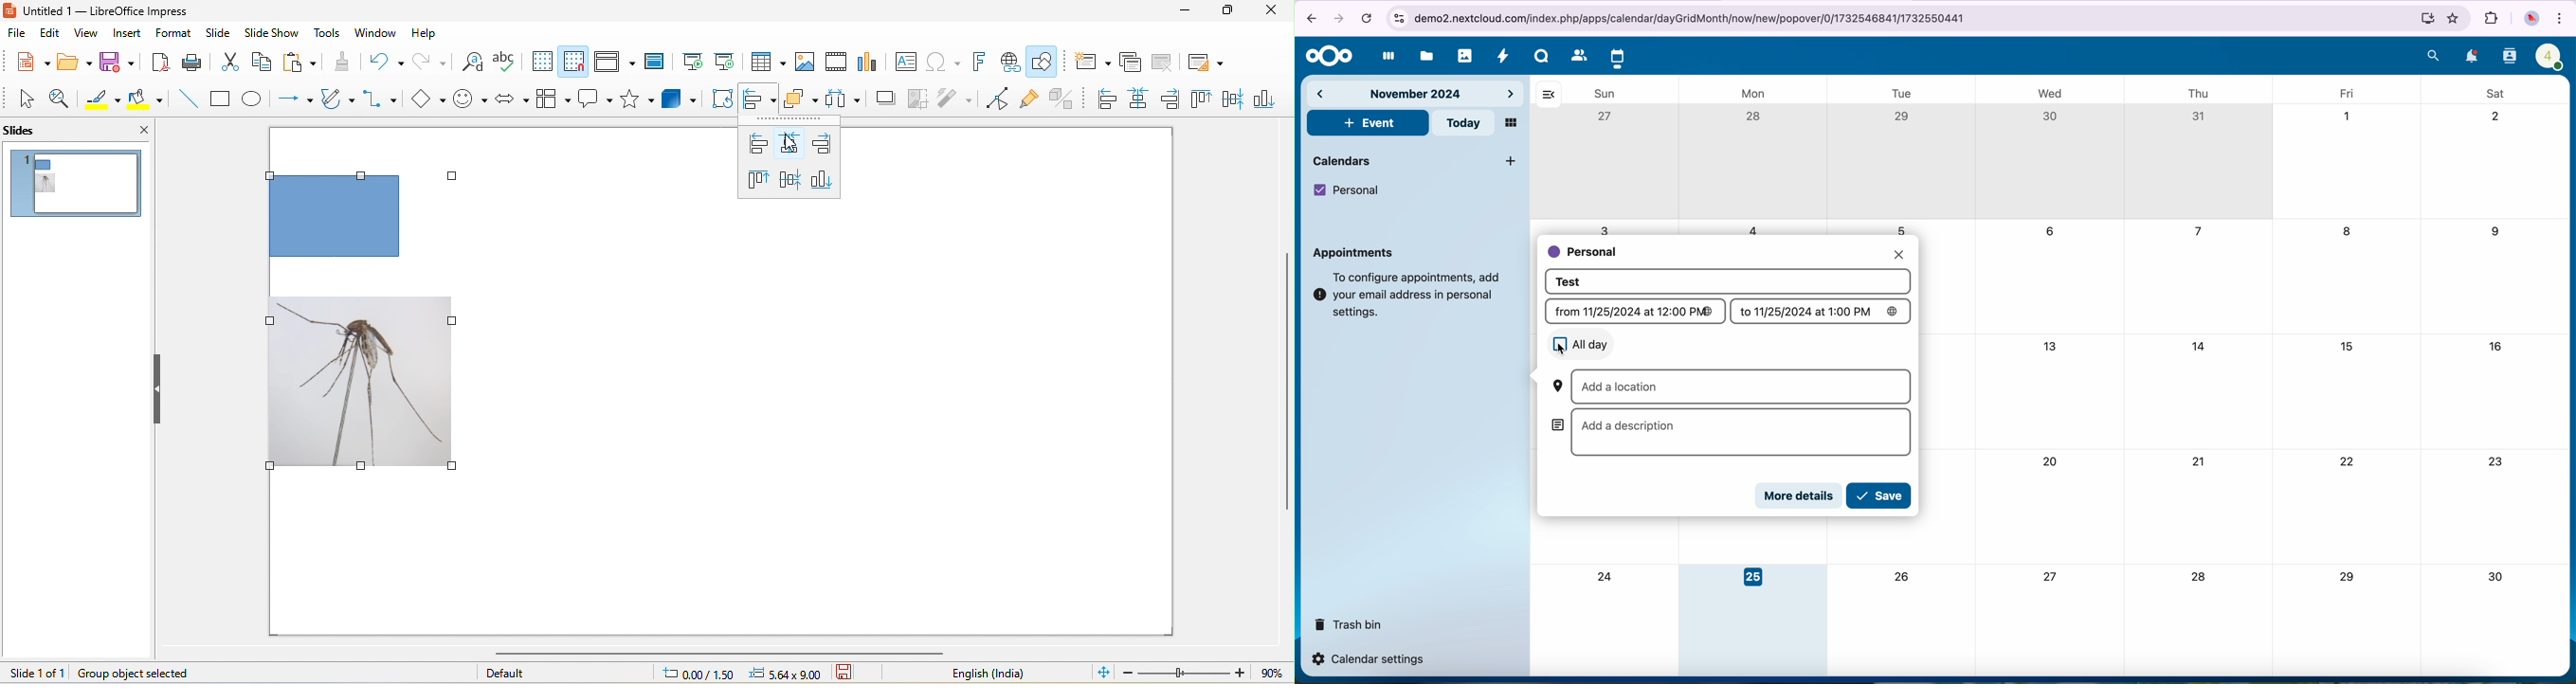 This screenshot has height=700, width=2576. I want to click on personal, so click(1347, 191).